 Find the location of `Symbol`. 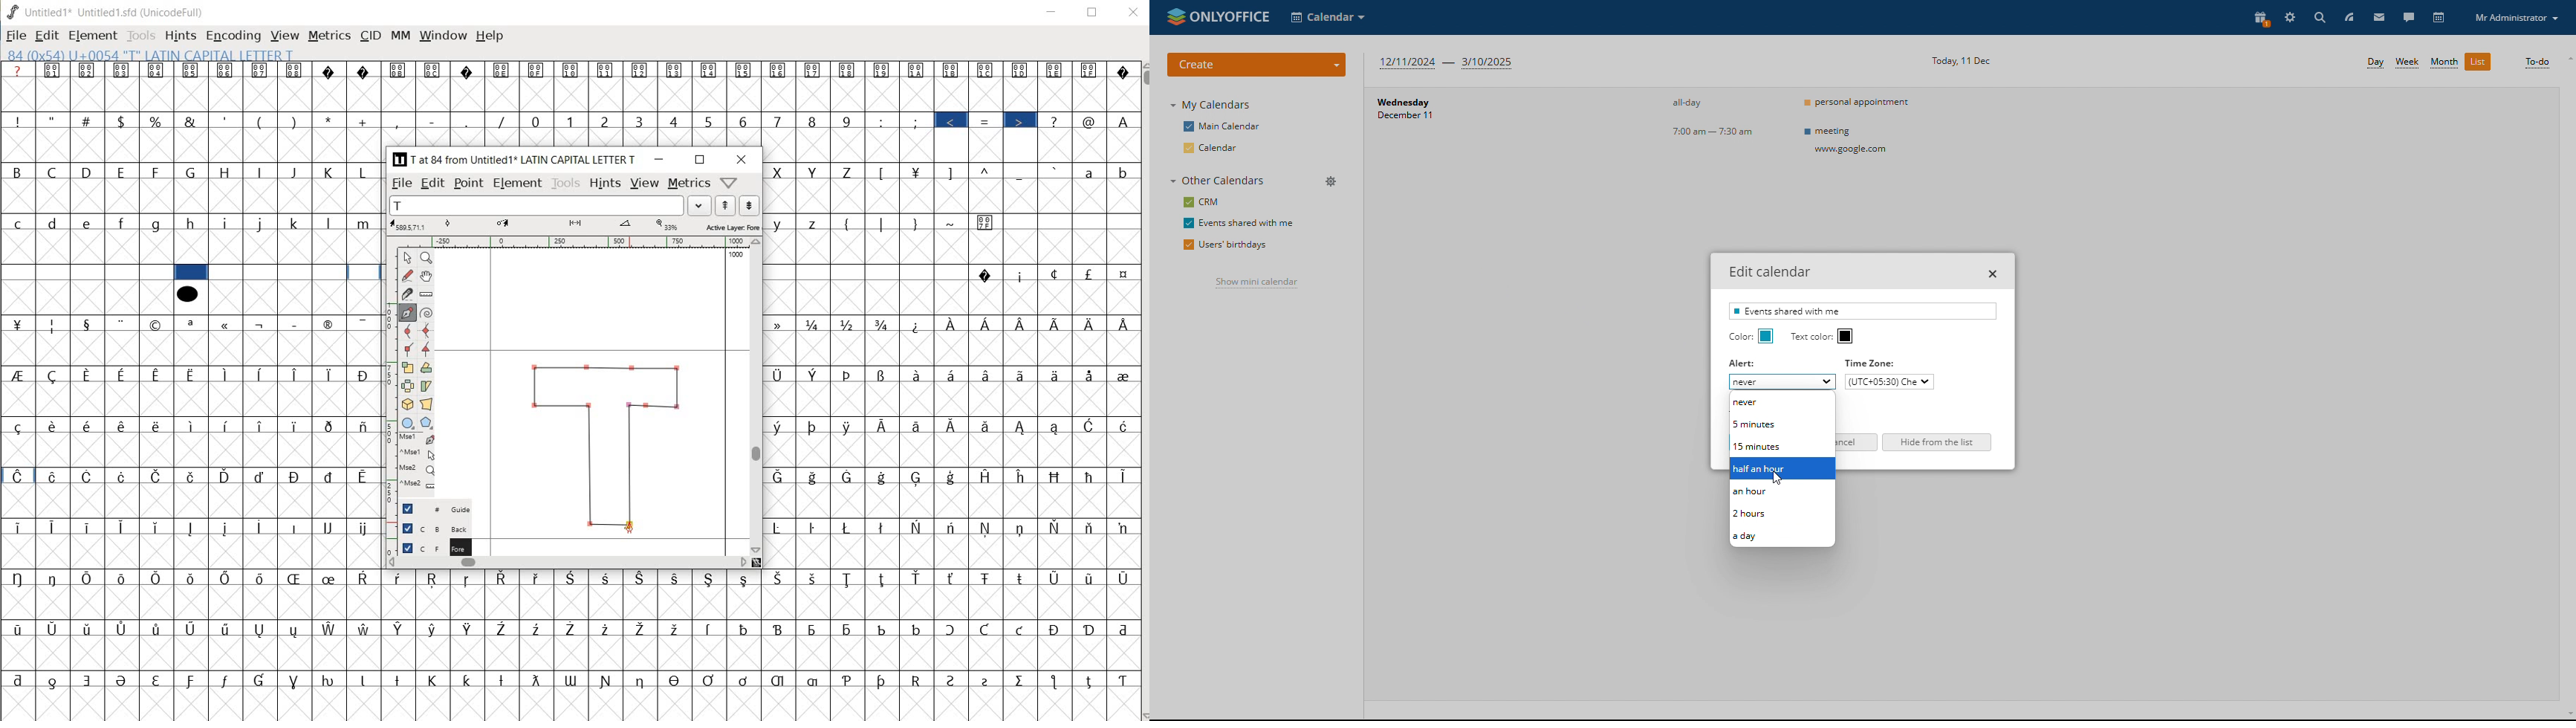

Symbol is located at coordinates (711, 679).